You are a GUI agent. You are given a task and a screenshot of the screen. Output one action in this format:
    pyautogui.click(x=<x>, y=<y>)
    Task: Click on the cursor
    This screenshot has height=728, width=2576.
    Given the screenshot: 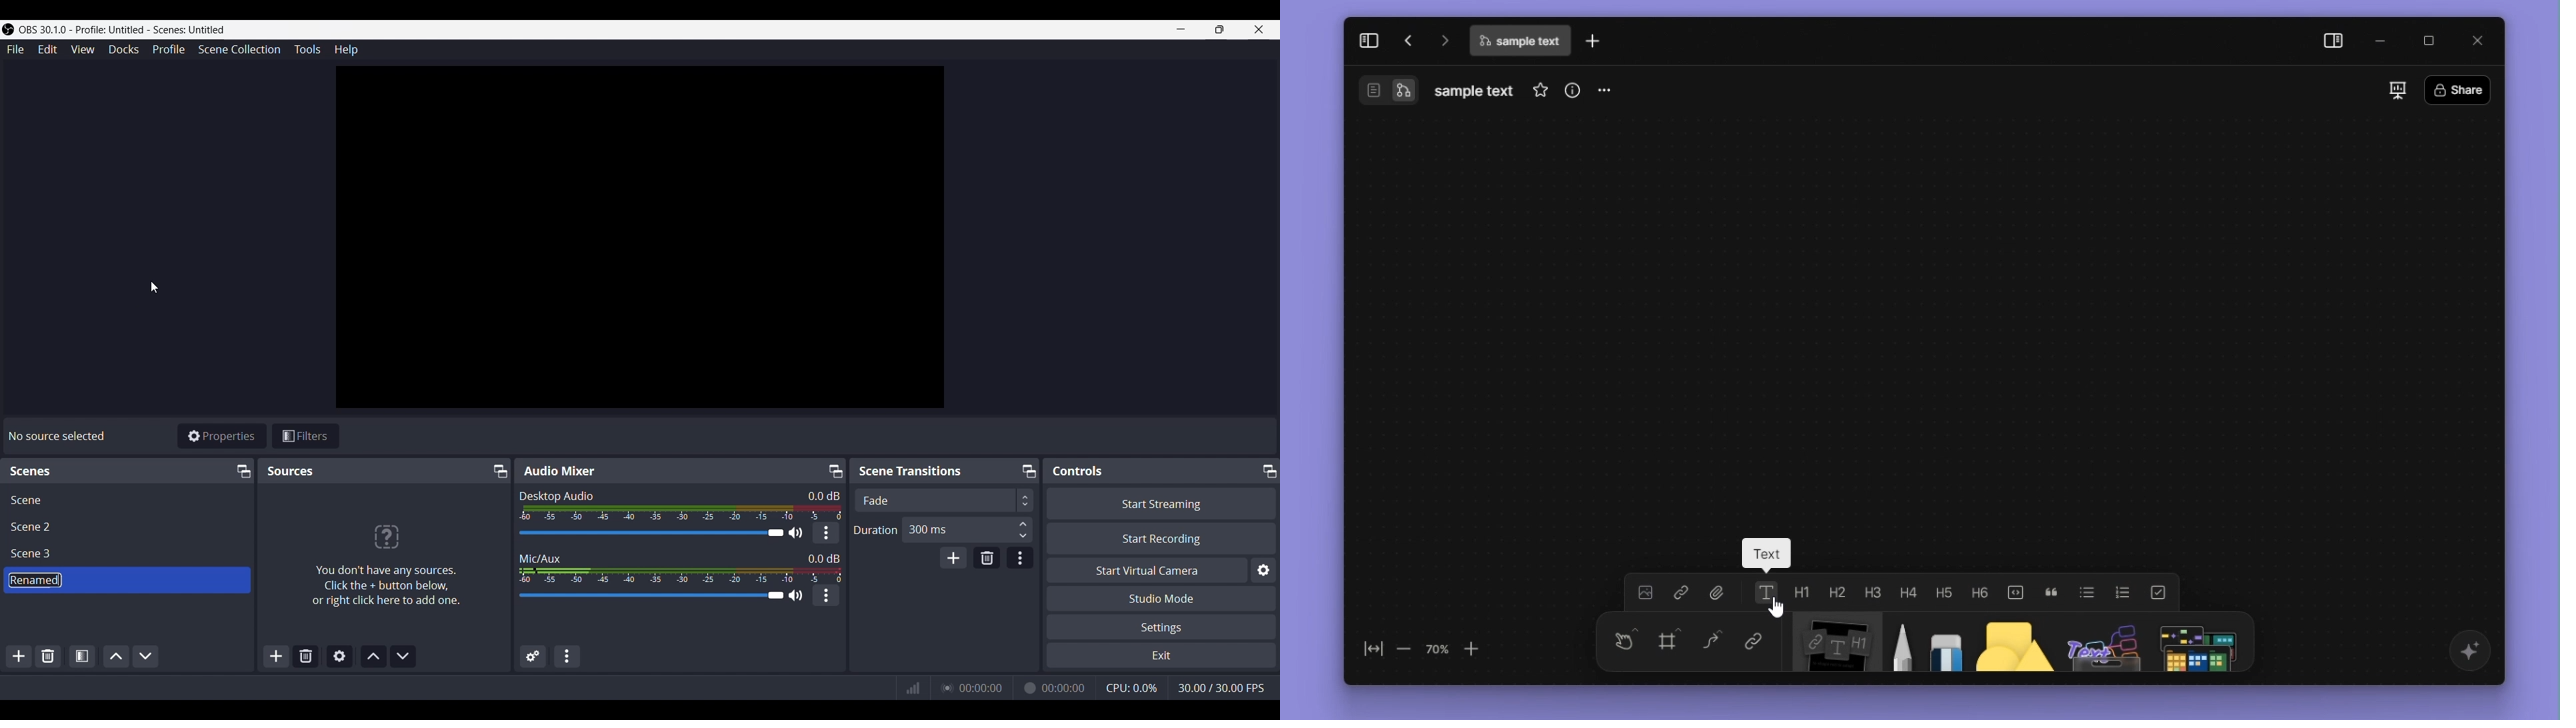 What is the action you would take?
    pyautogui.click(x=154, y=285)
    